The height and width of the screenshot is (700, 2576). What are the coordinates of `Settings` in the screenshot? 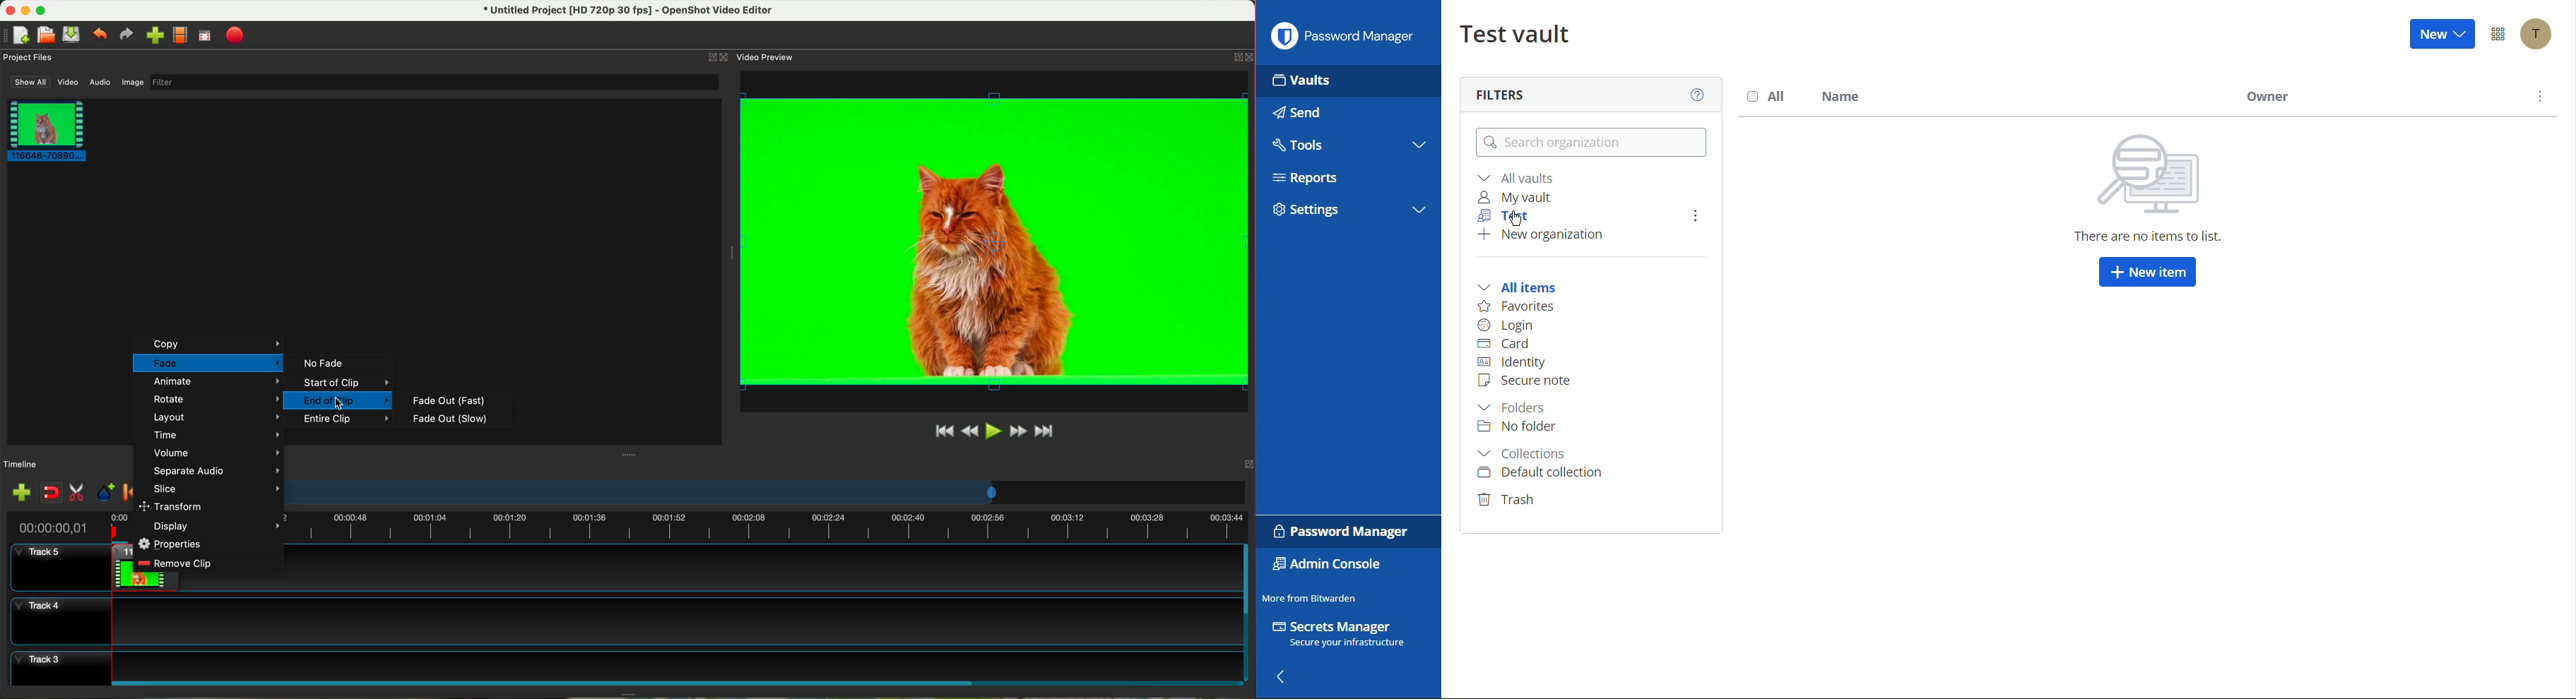 It's located at (1308, 213).